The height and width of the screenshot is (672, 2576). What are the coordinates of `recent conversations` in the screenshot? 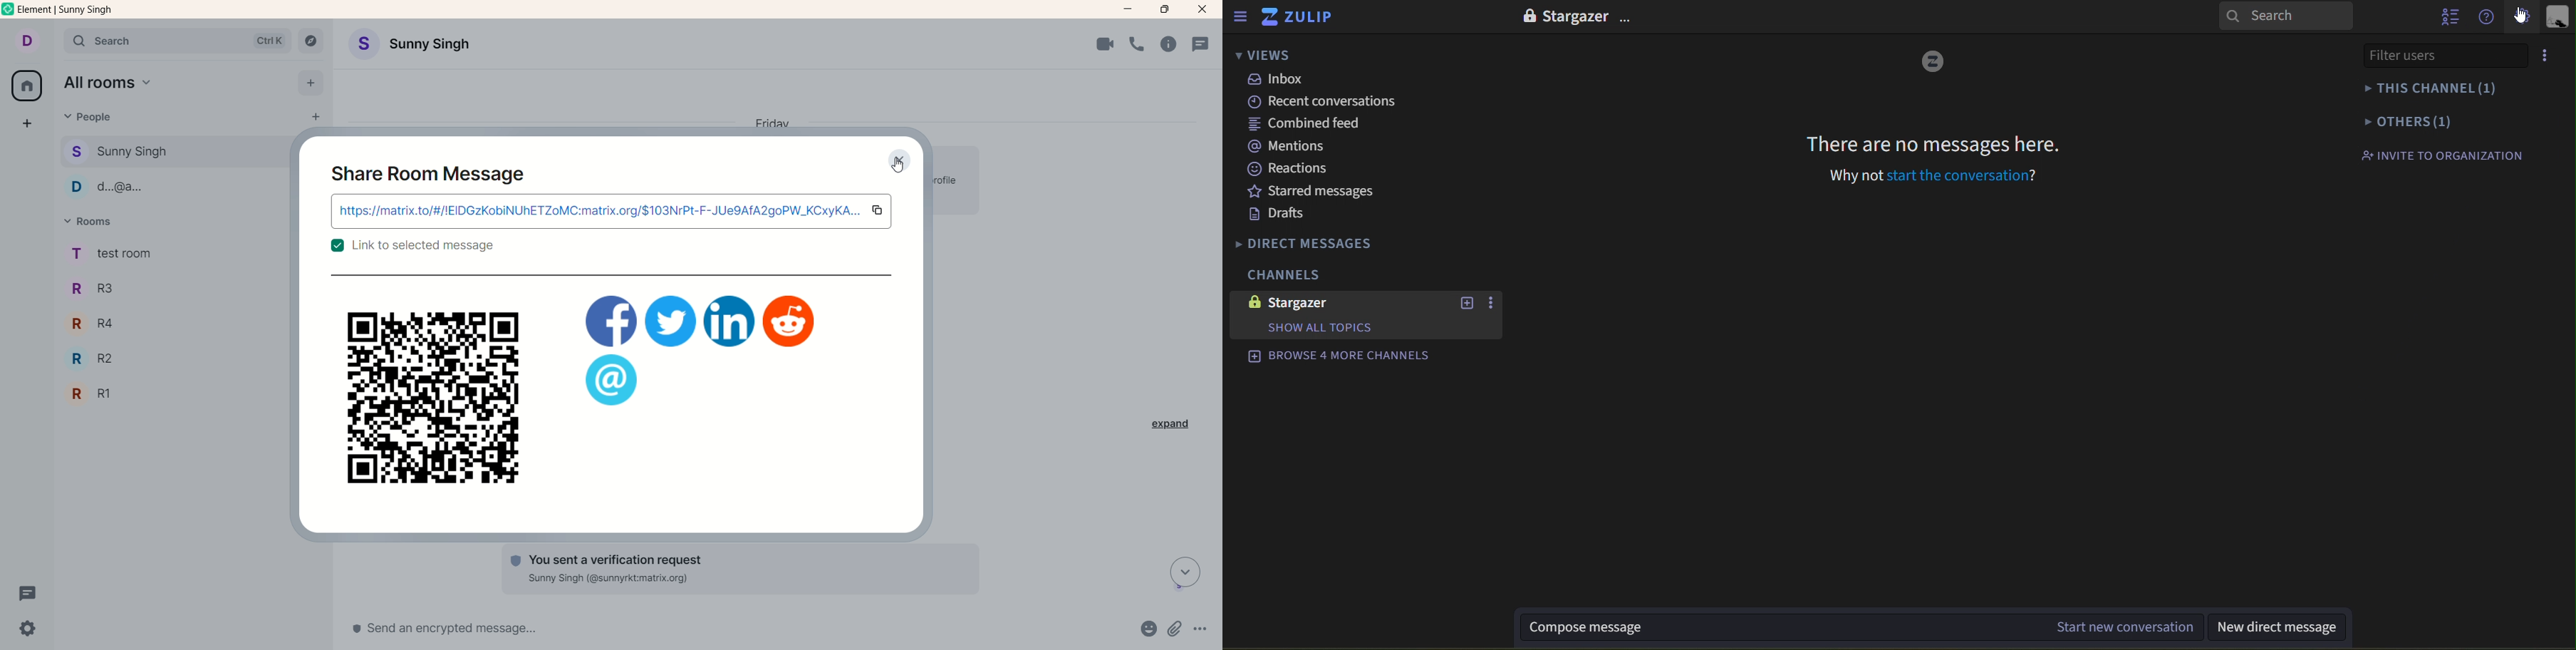 It's located at (1327, 102).